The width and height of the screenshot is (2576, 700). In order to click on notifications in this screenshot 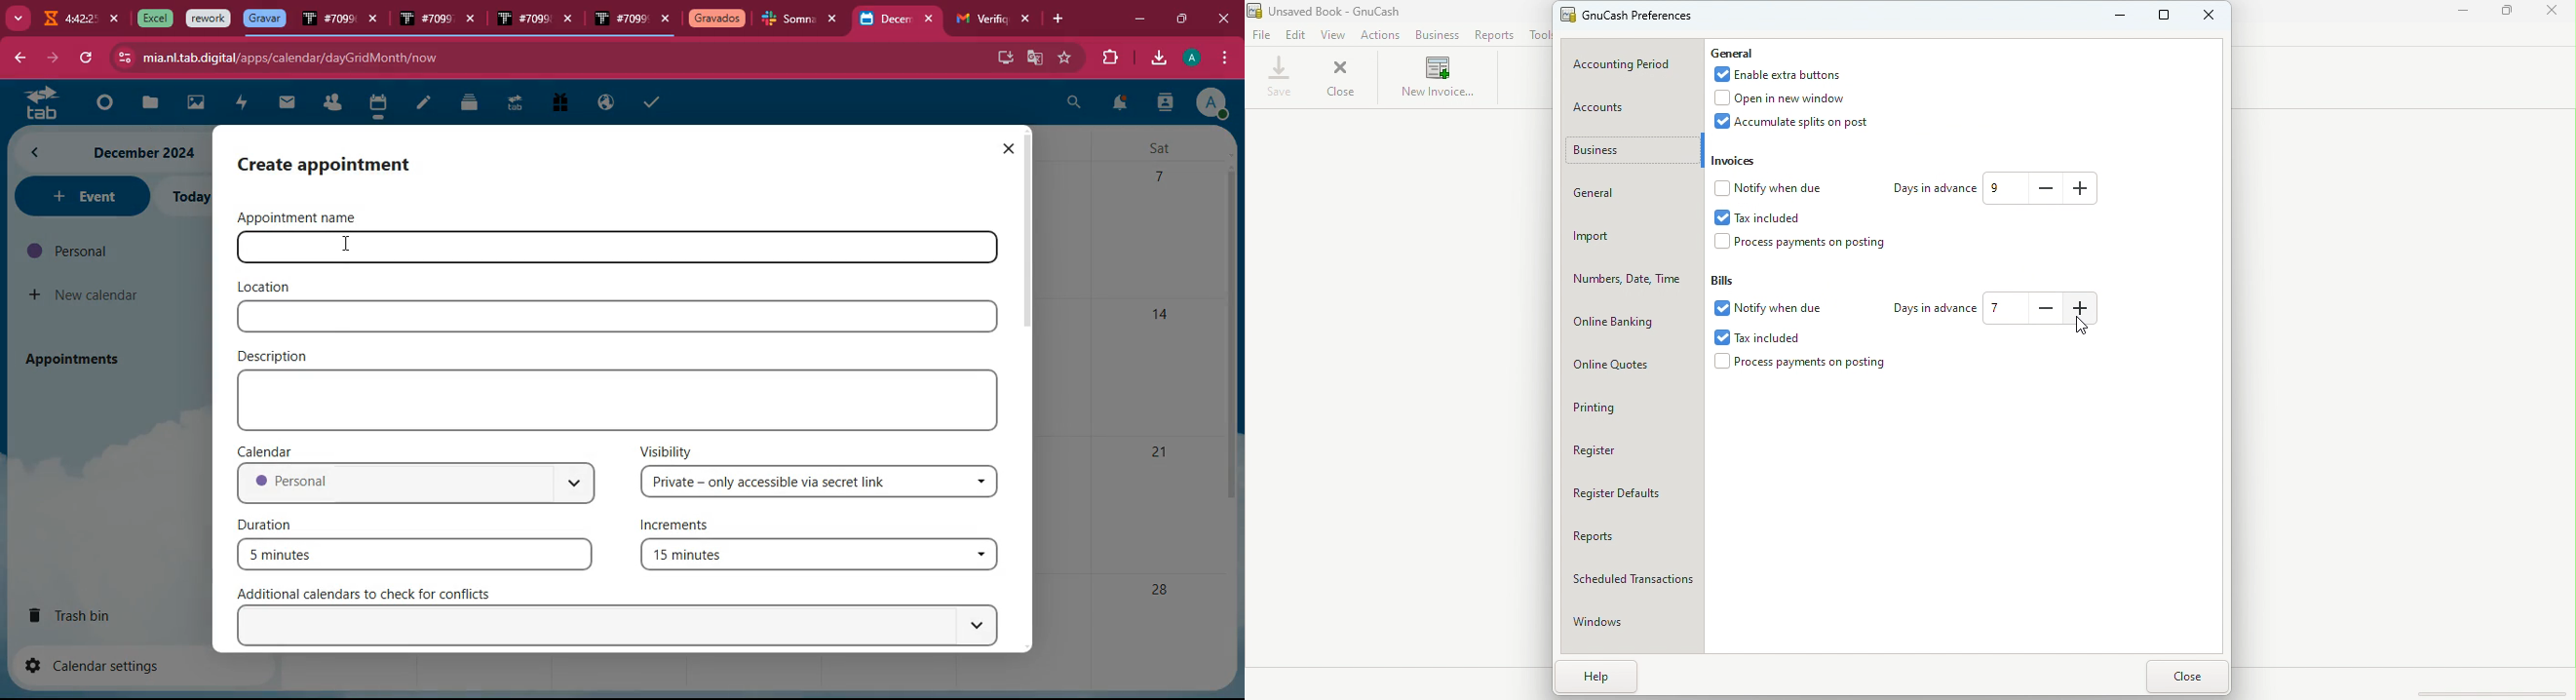, I will do `click(1118, 106)`.